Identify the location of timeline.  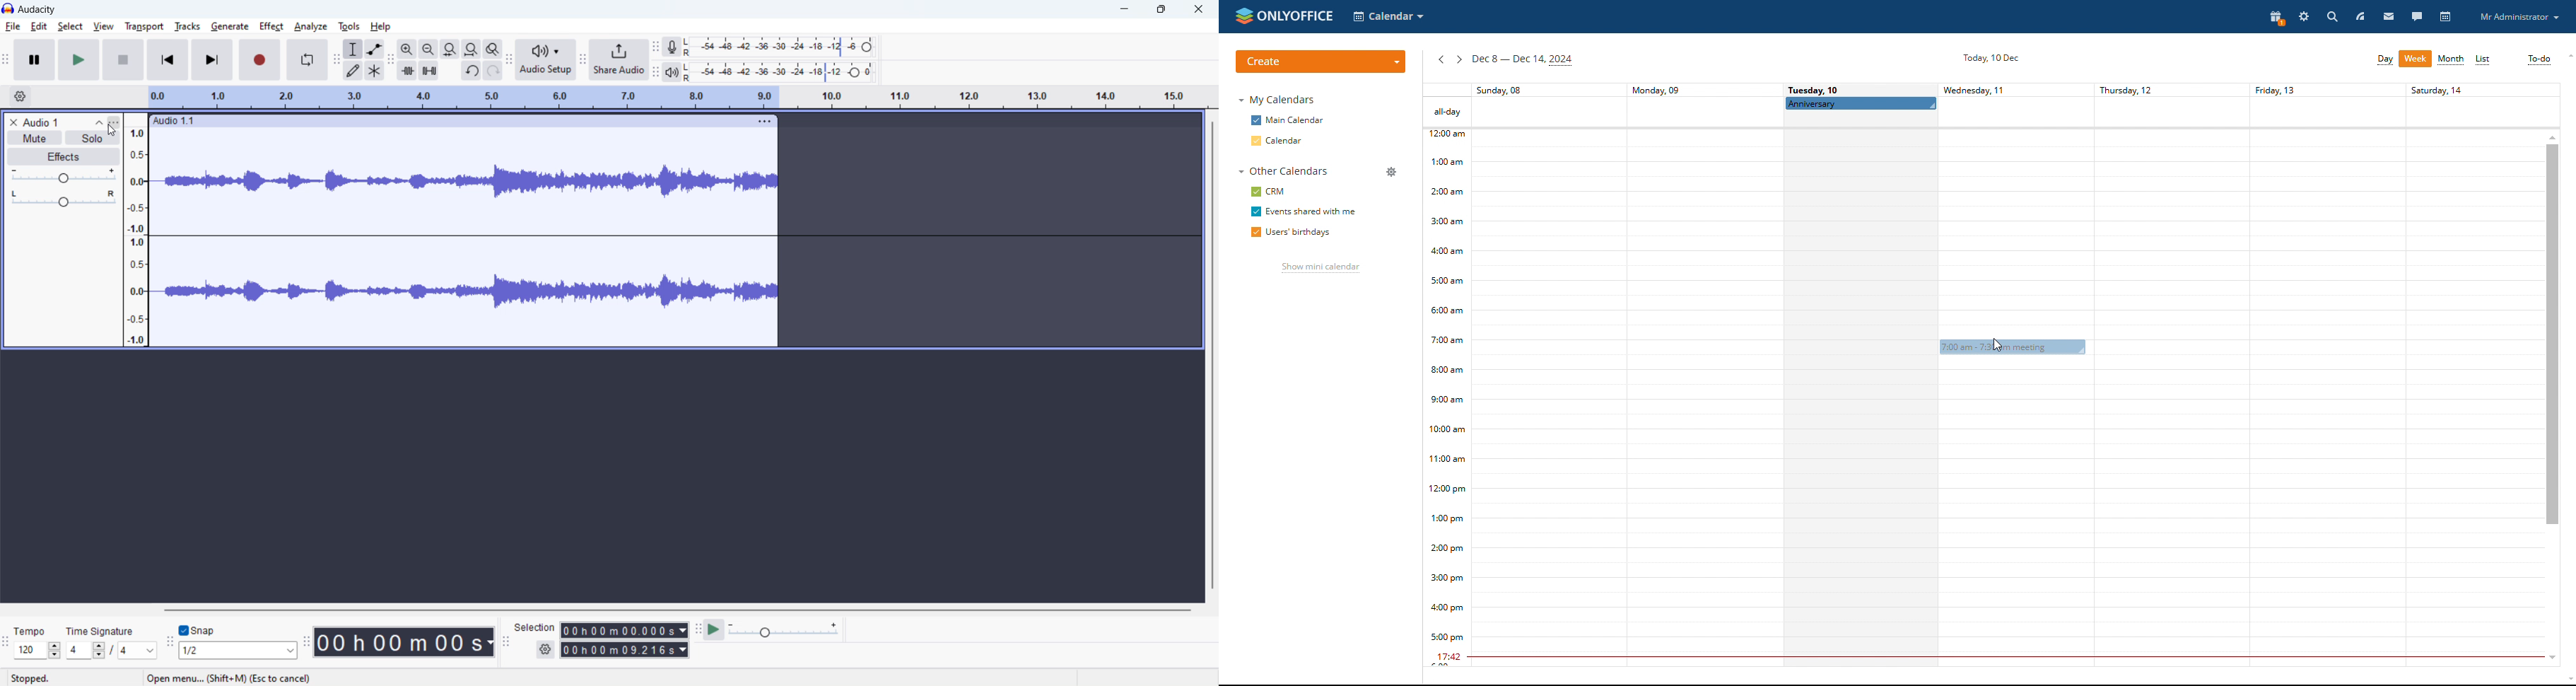
(677, 97).